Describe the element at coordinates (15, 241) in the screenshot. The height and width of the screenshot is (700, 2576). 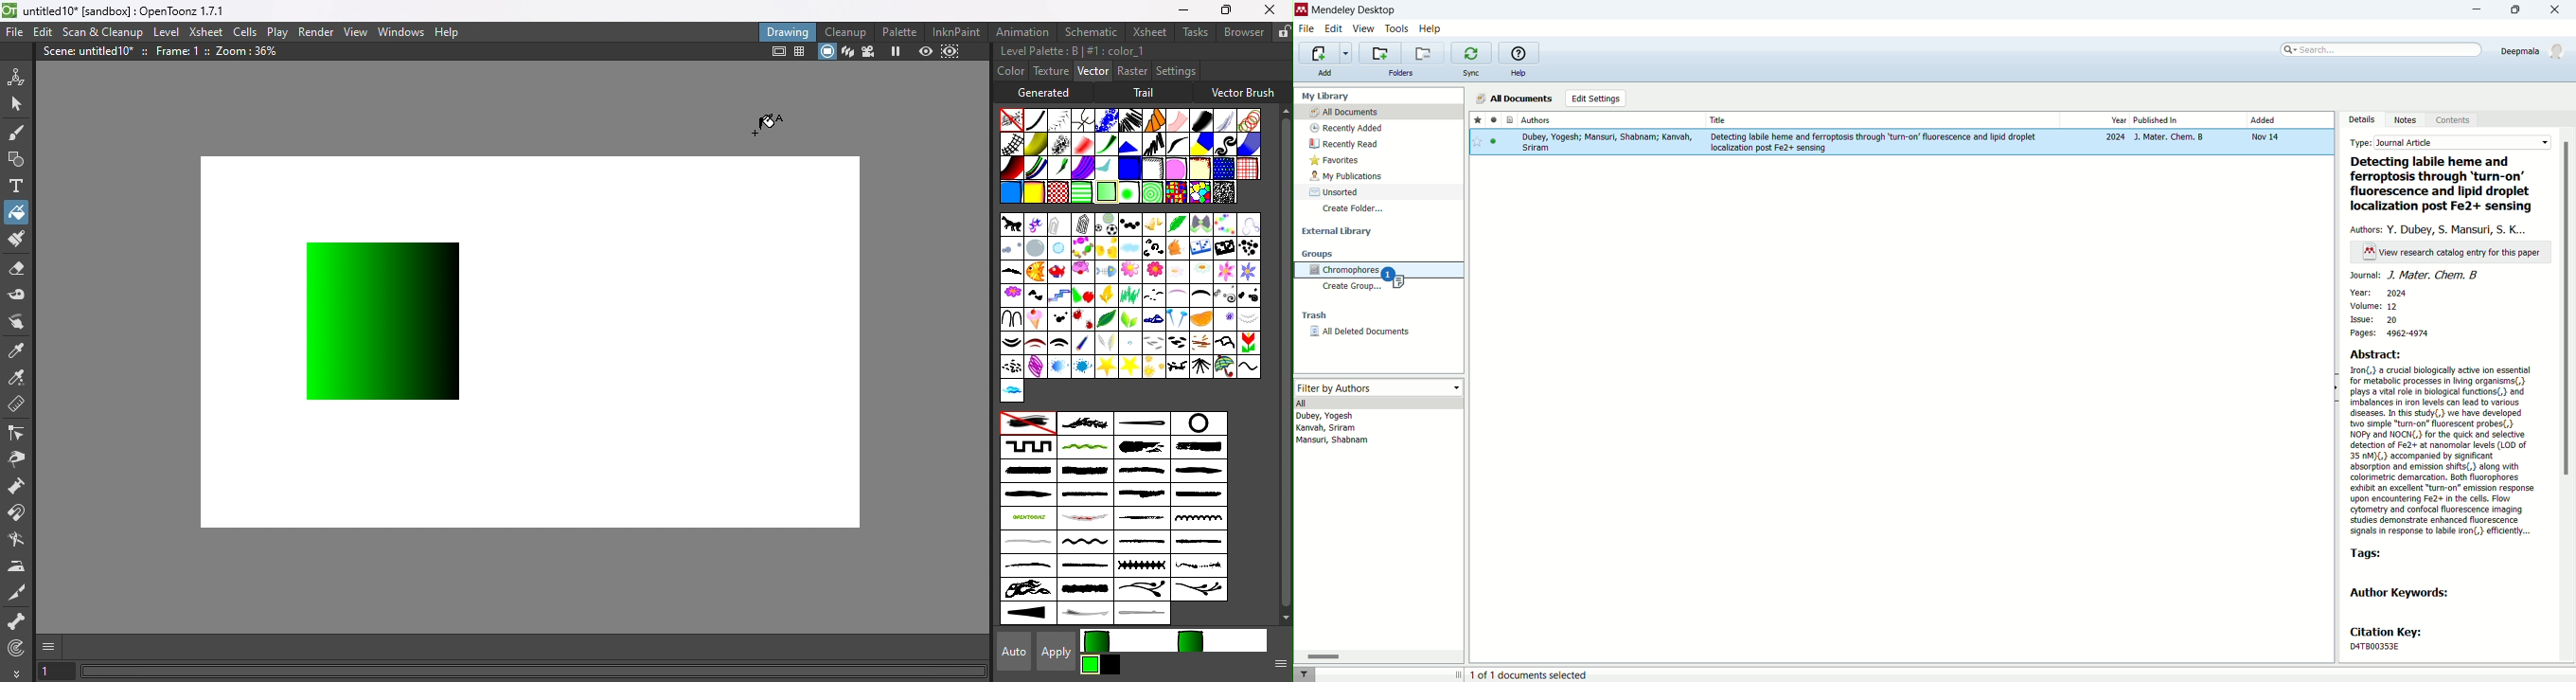
I see `Paint brush tool` at that location.